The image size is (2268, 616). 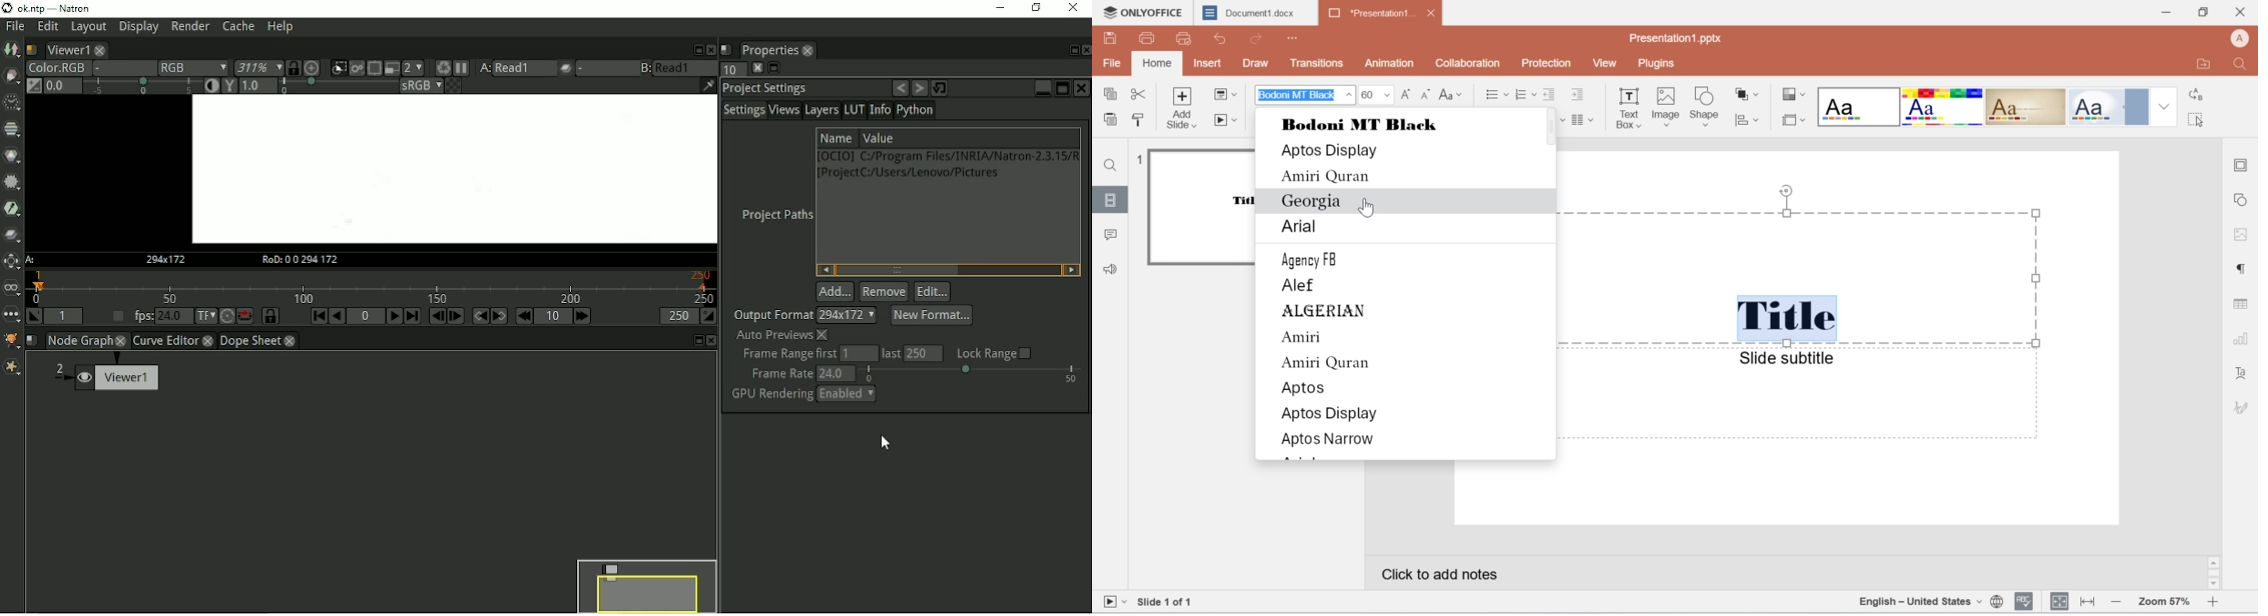 I want to click on home, so click(x=1156, y=65).